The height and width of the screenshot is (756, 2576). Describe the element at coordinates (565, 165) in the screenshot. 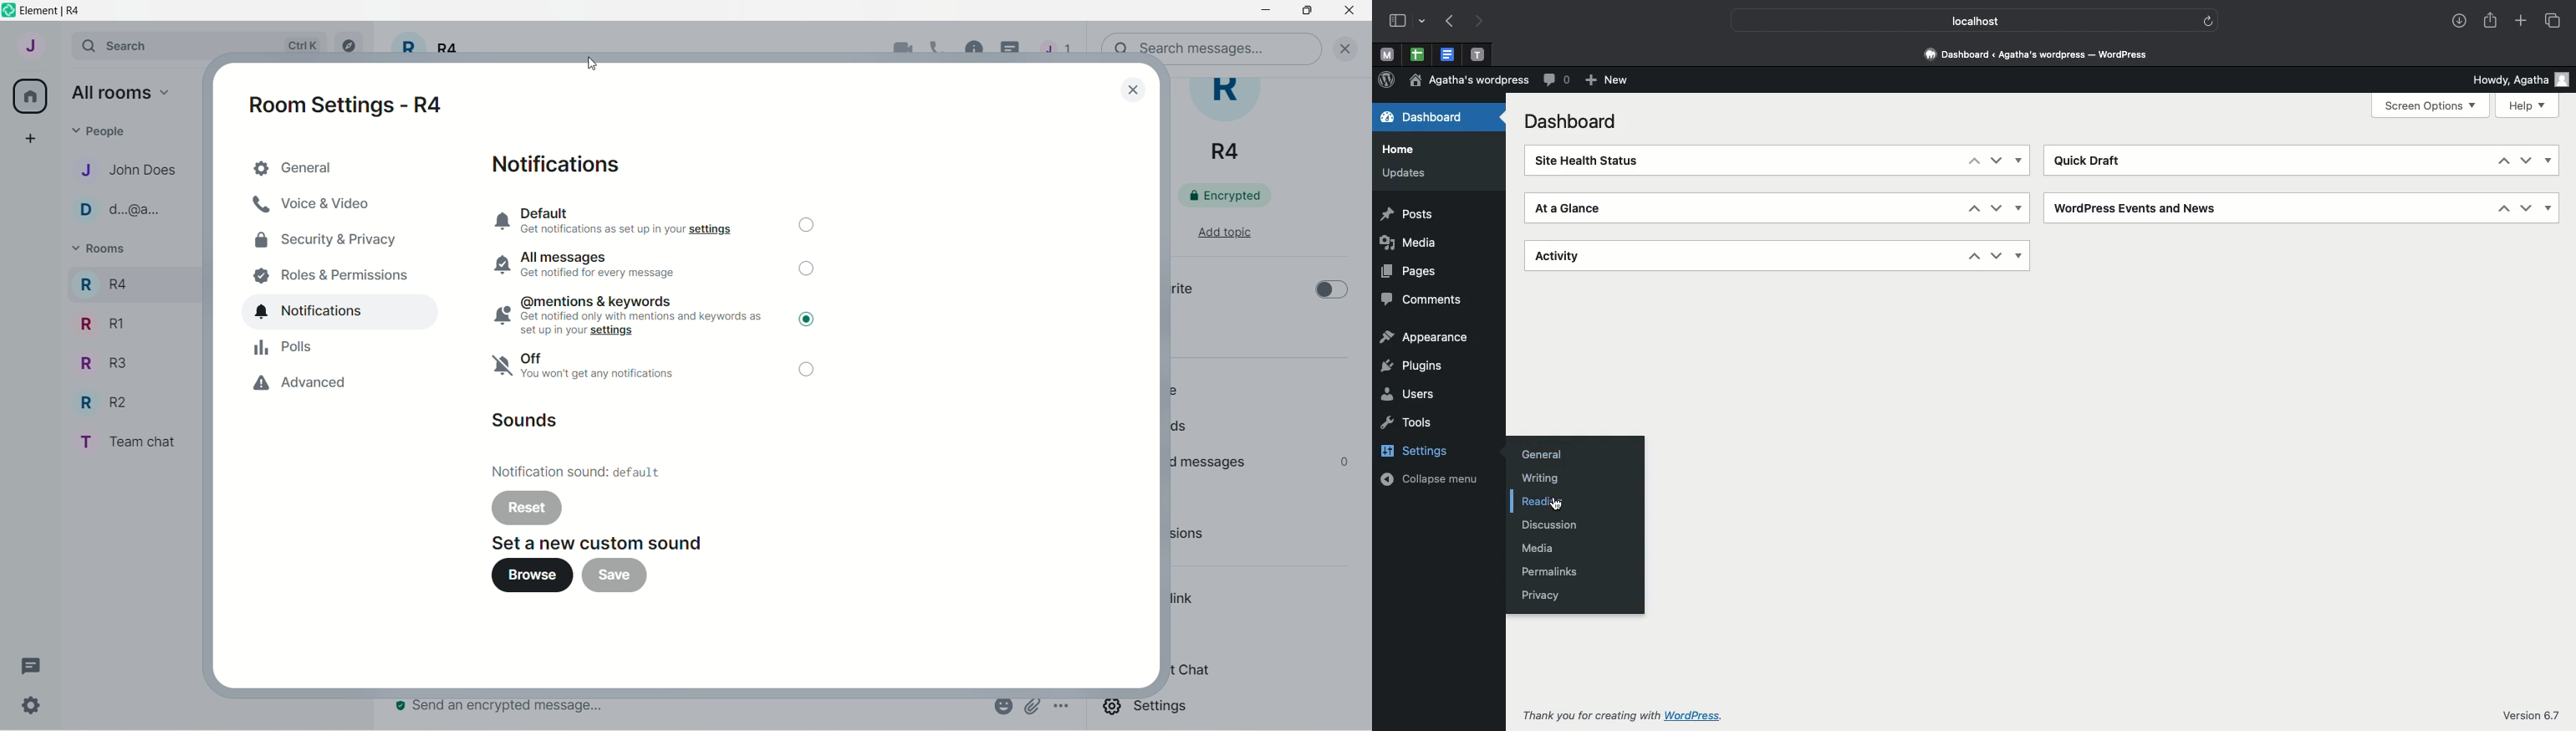

I see `notifications` at that location.